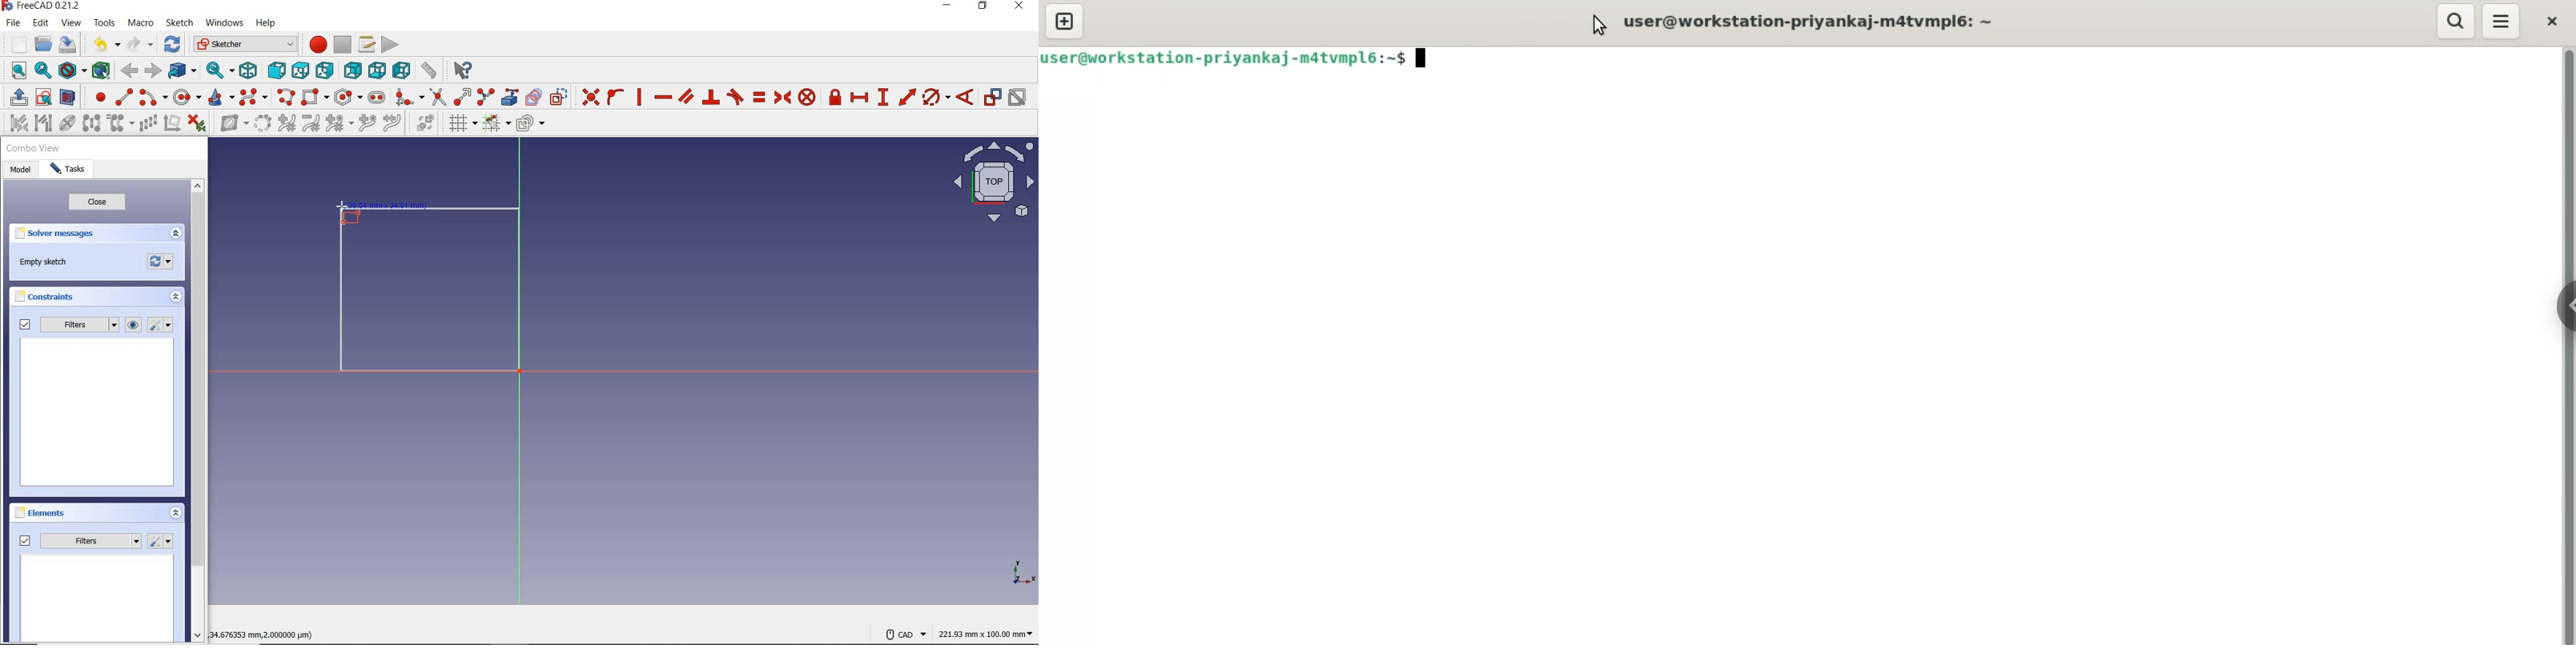  What do you see at coordinates (20, 171) in the screenshot?
I see `model` at bounding box center [20, 171].